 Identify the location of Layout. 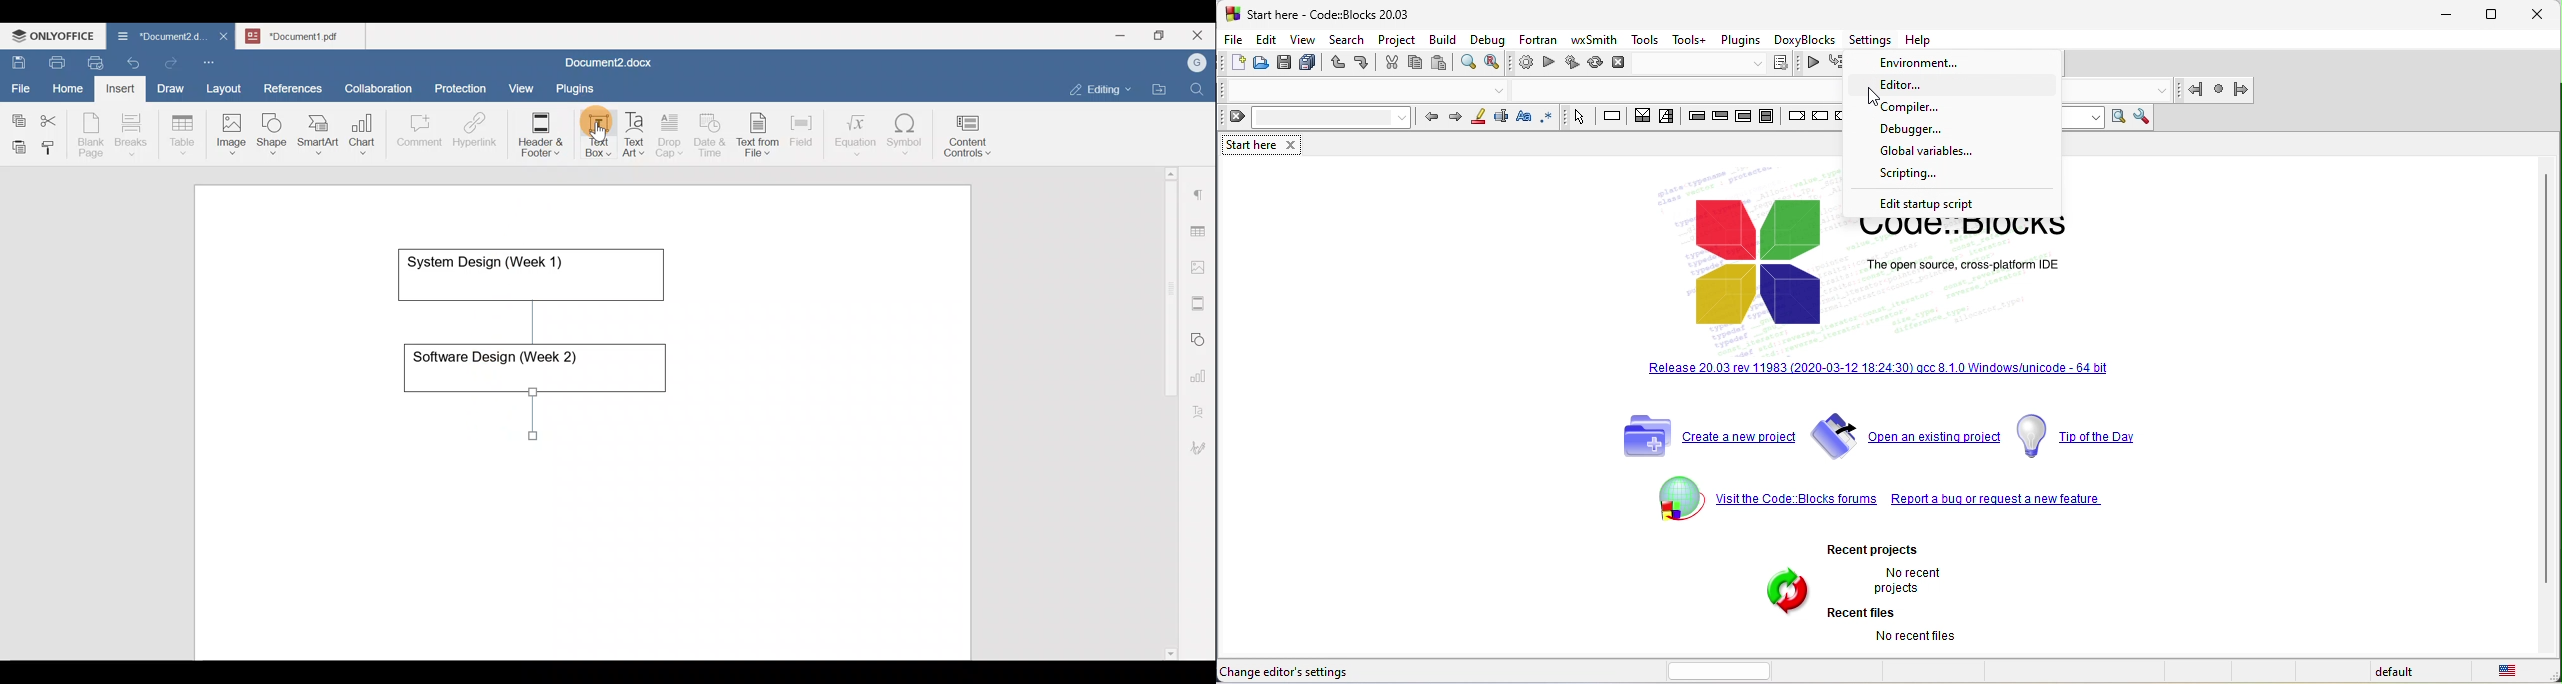
(227, 86).